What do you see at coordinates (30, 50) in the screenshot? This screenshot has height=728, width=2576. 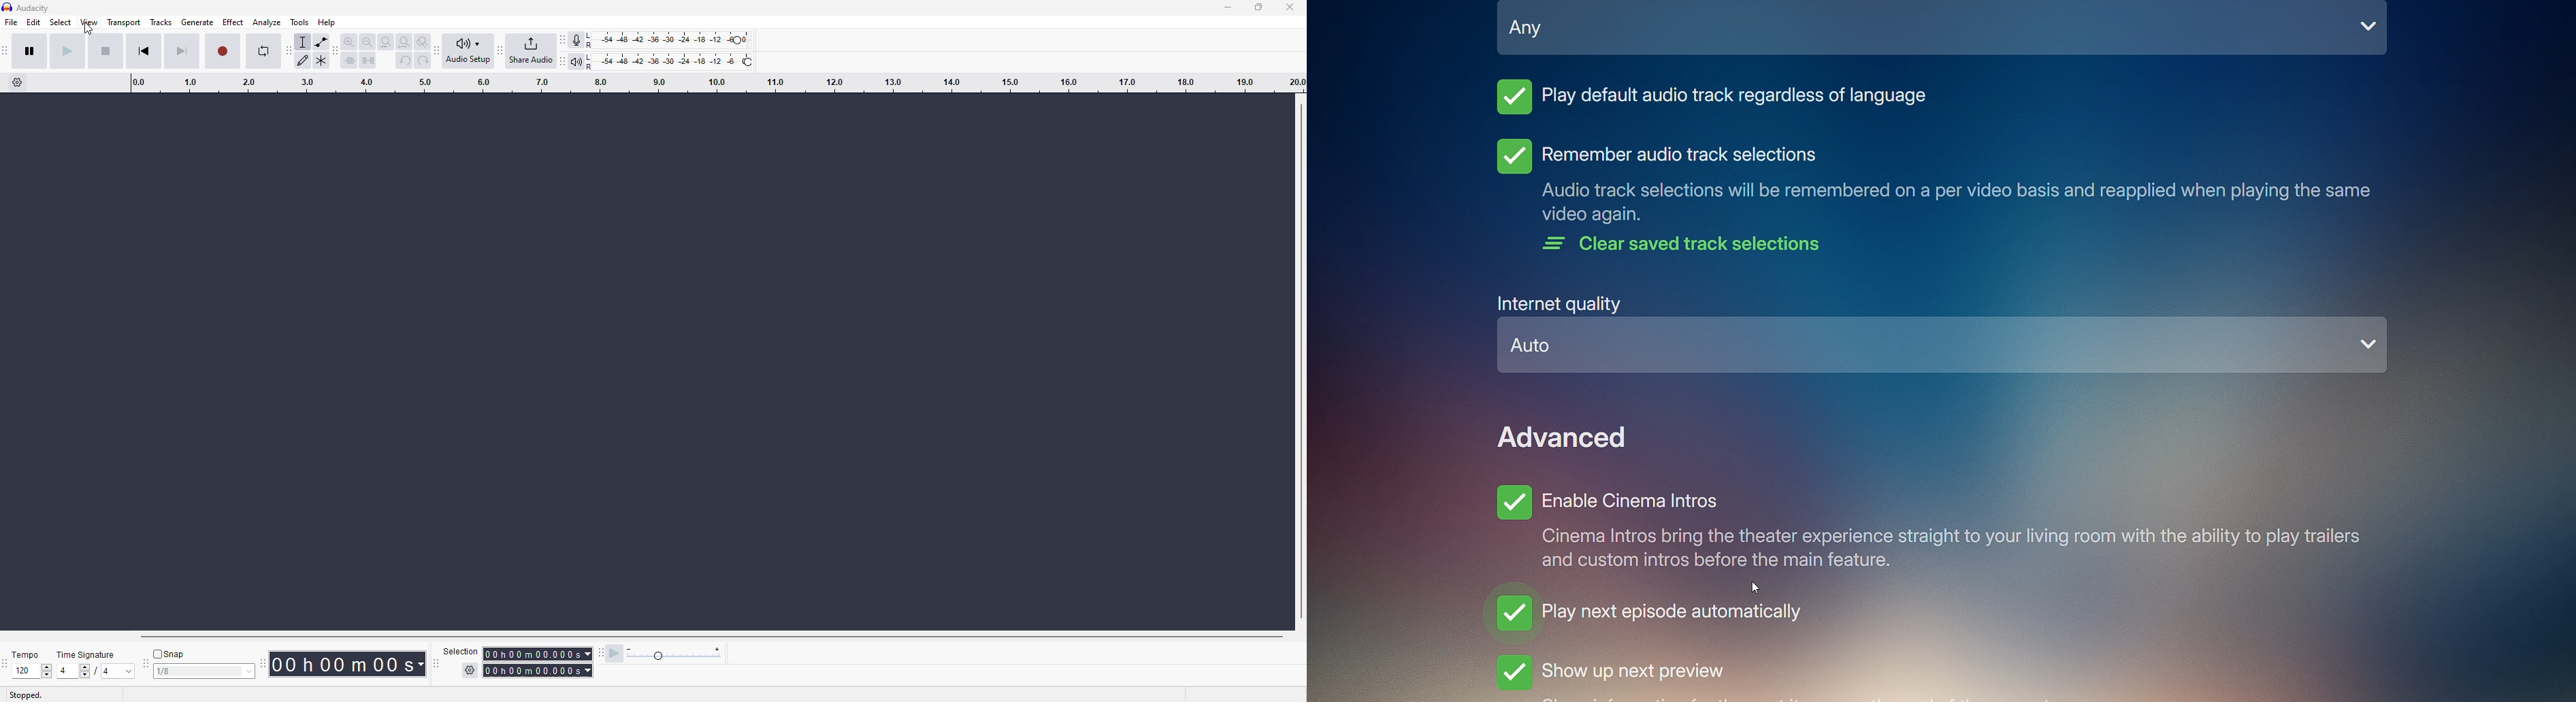 I see `pause` at bounding box center [30, 50].